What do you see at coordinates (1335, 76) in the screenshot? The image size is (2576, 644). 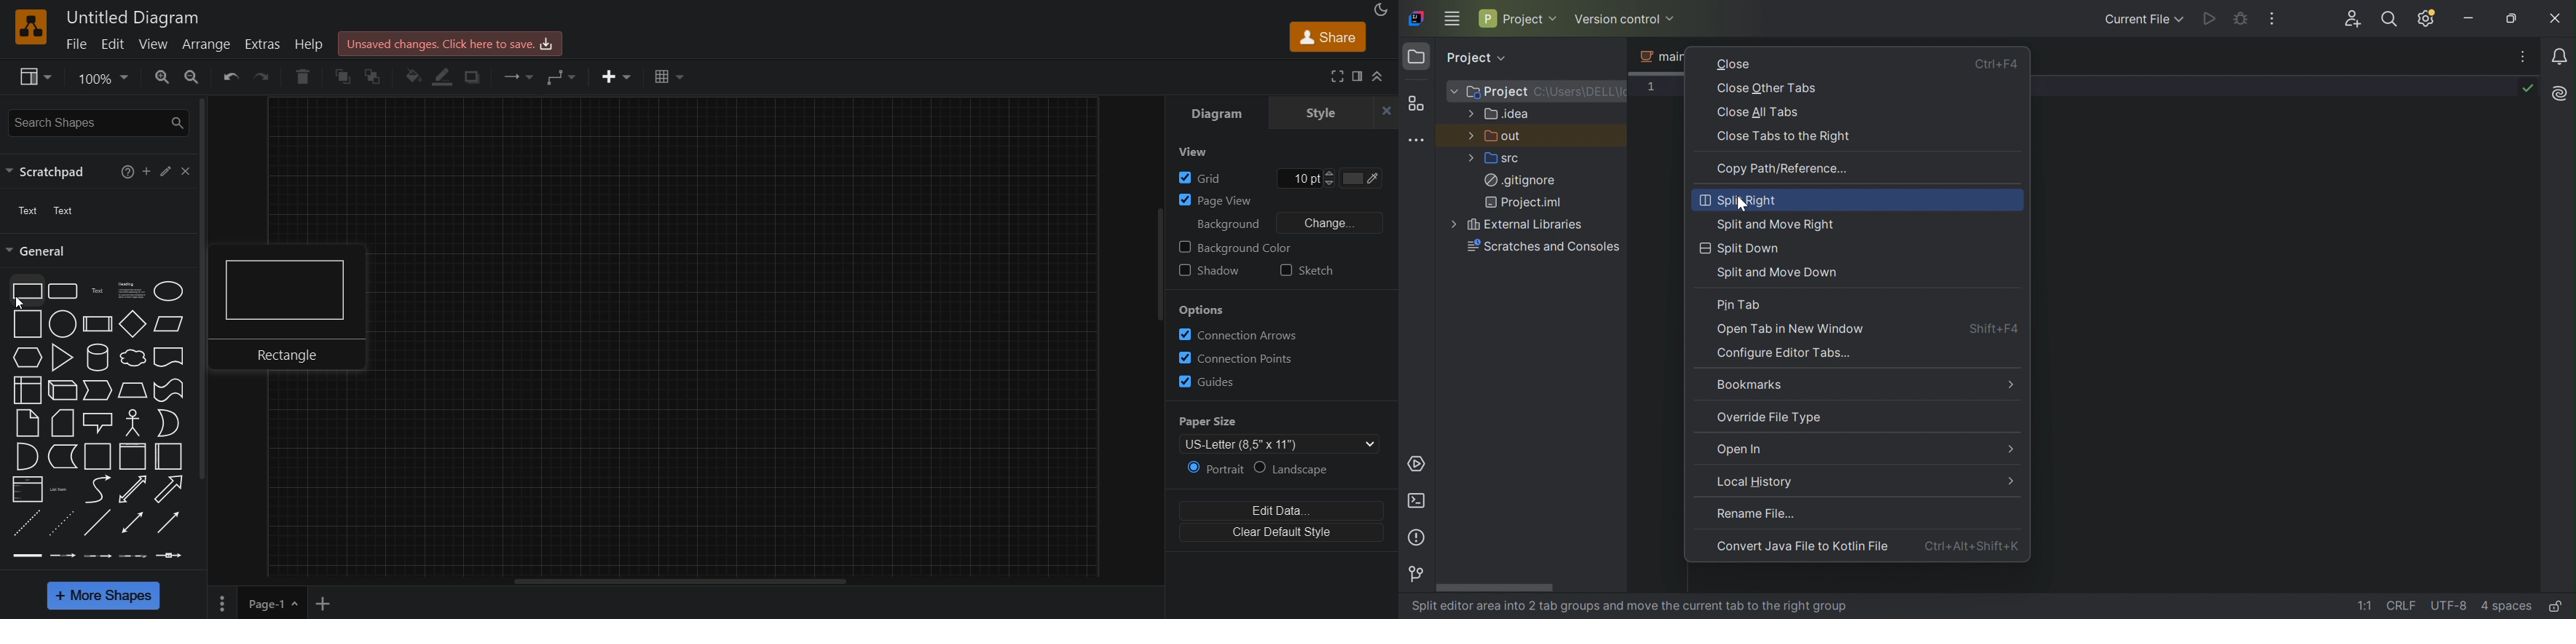 I see `fullscreen` at bounding box center [1335, 76].